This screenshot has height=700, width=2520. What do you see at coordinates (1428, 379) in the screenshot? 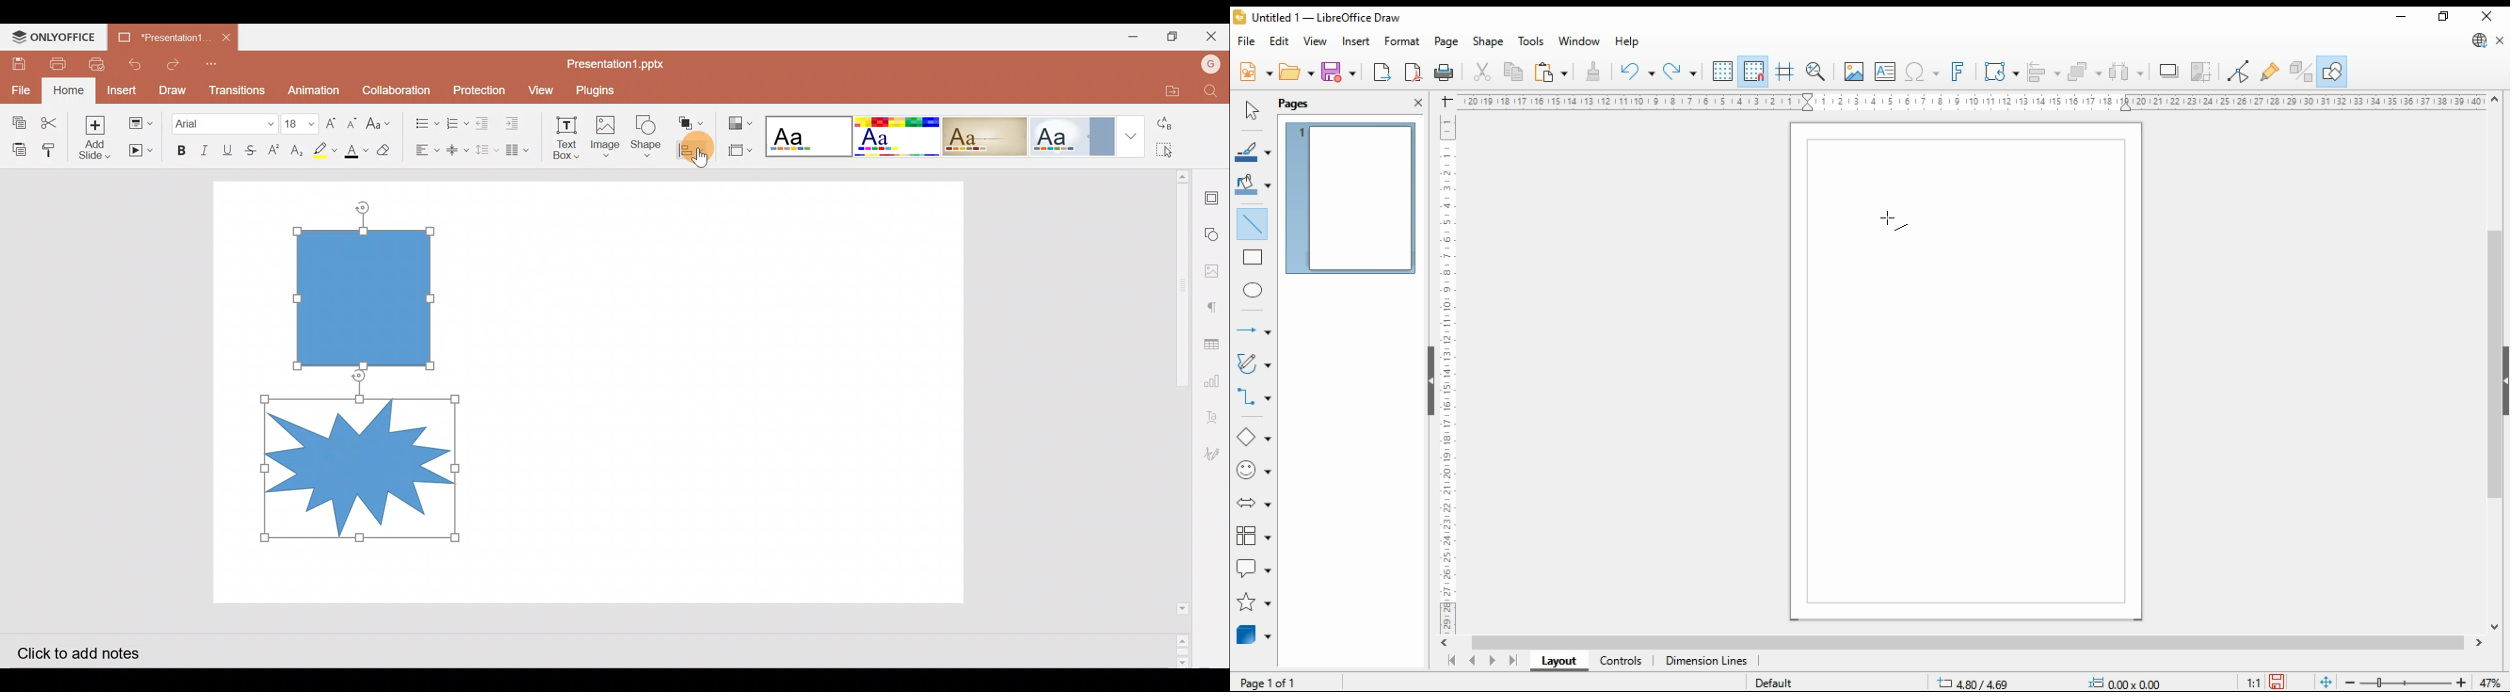
I see `scroll bar` at bounding box center [1428, 379].